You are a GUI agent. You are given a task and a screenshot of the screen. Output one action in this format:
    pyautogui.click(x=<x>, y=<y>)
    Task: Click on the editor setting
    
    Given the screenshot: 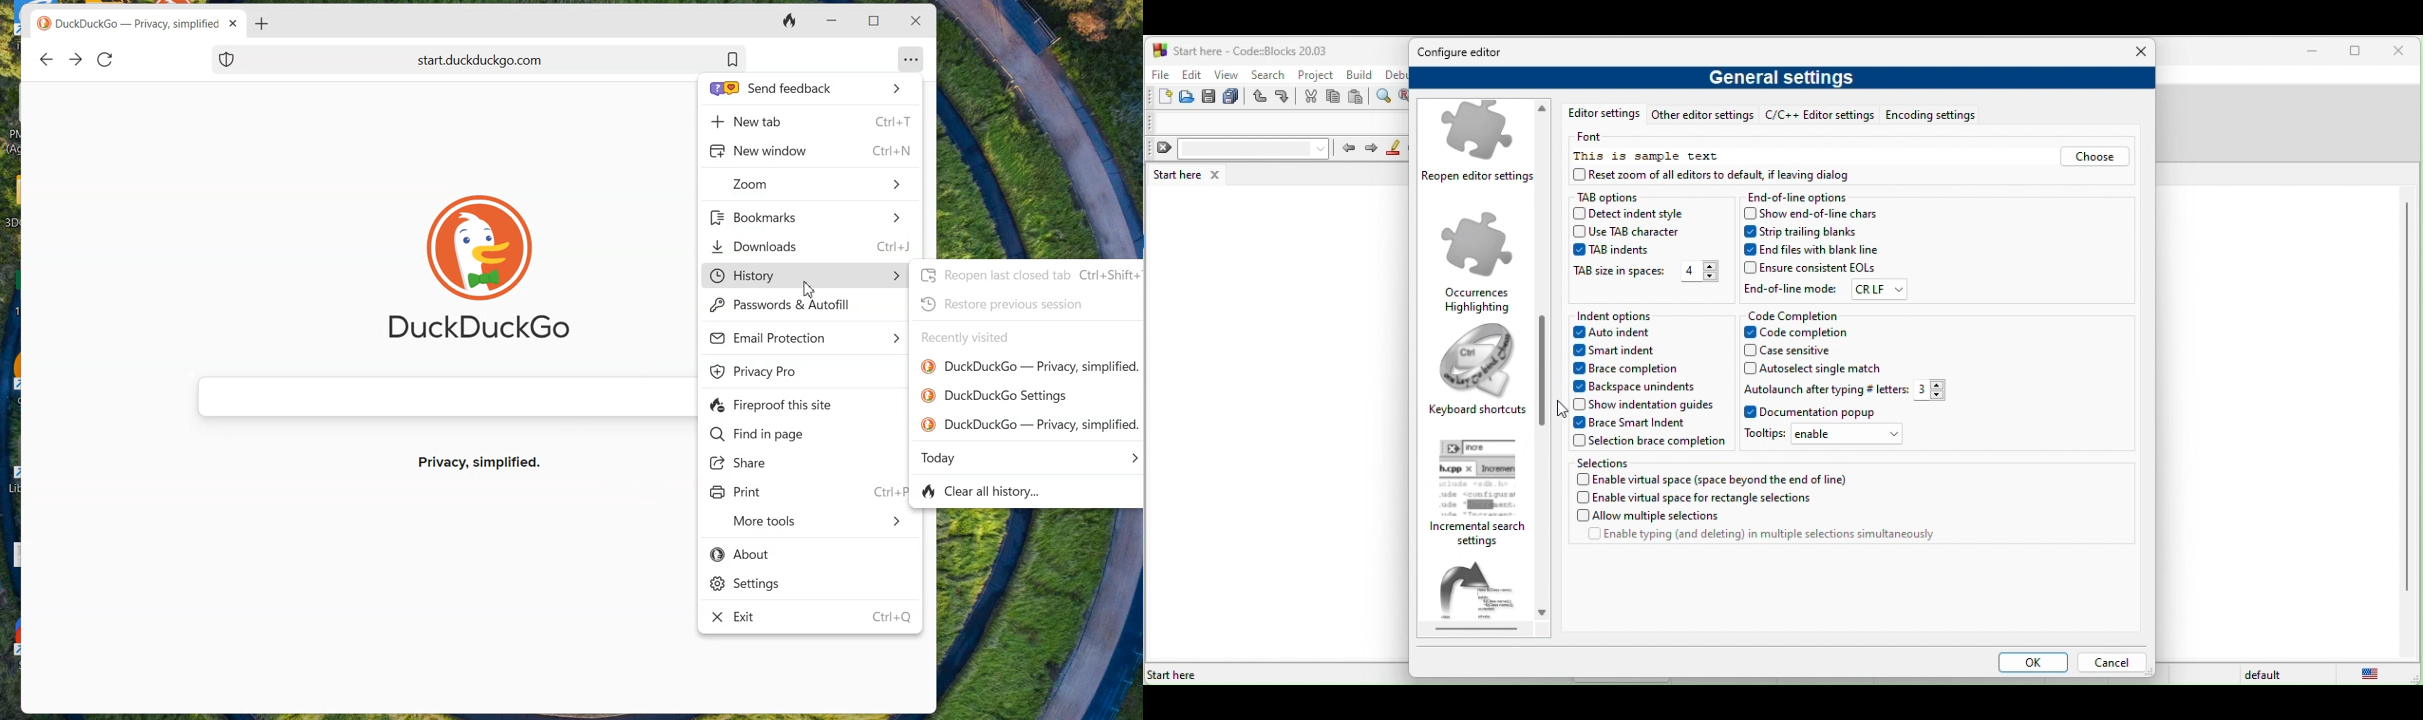 What is the action you would take?
    pyautogui.click(x=1599, y=115)
    